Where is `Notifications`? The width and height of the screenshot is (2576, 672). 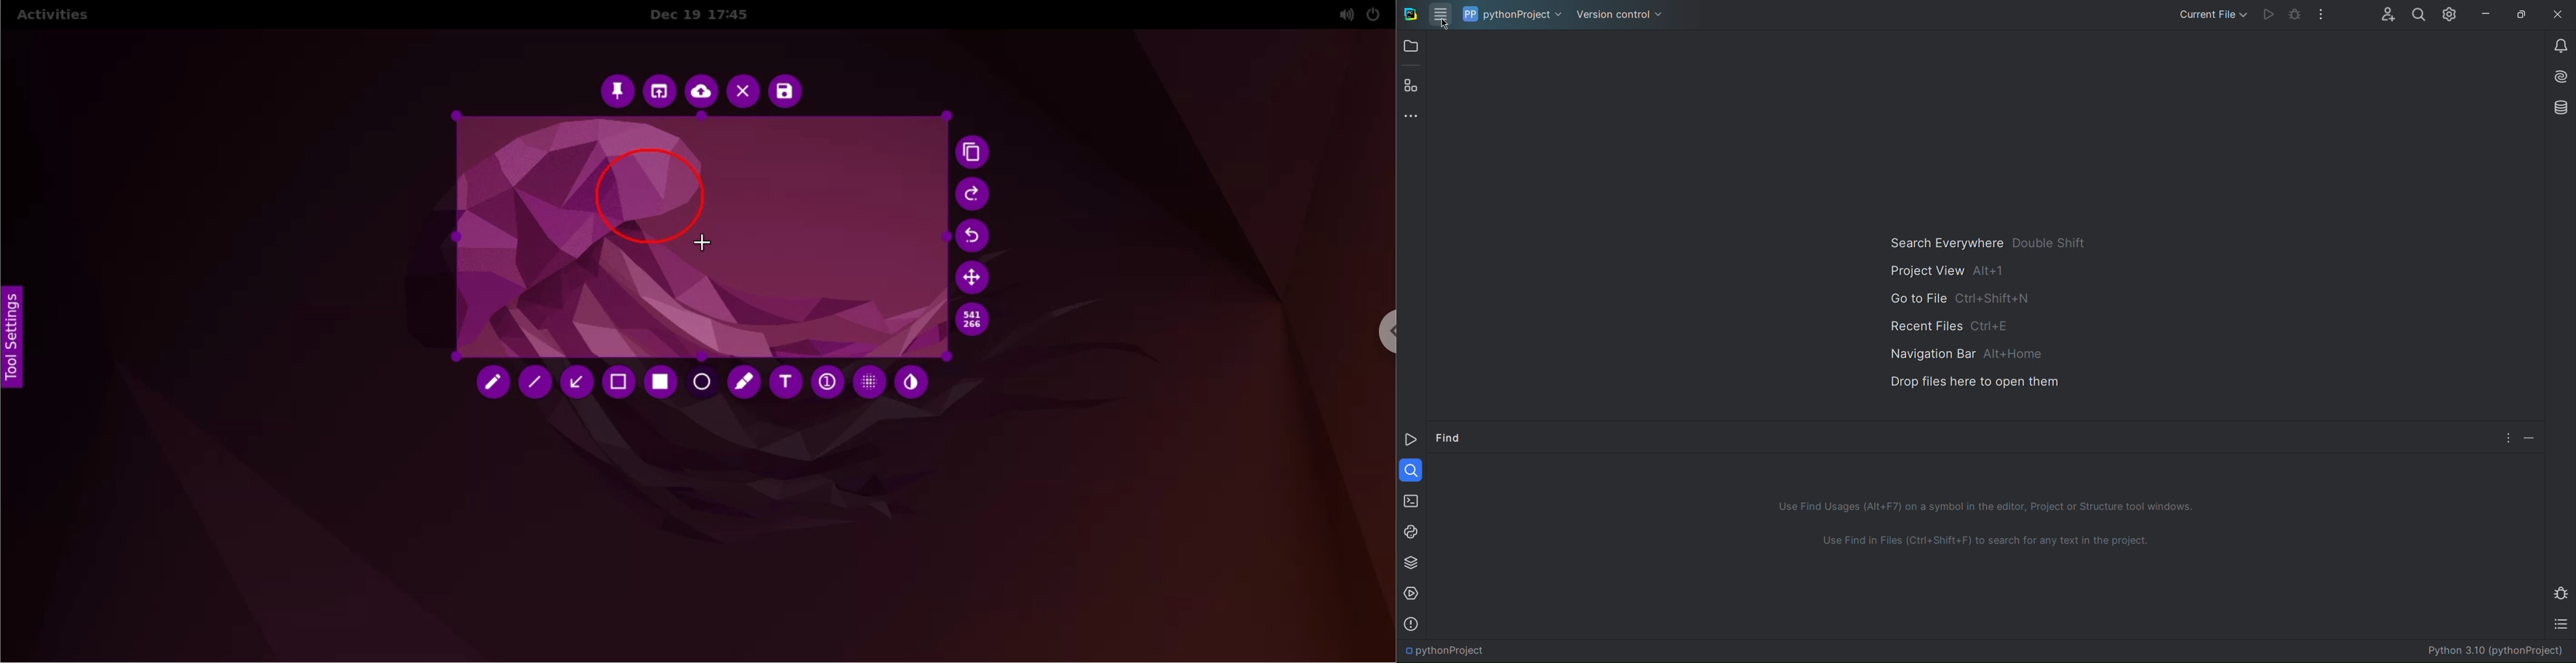
Notifications is located at coordinates (2559, 44).